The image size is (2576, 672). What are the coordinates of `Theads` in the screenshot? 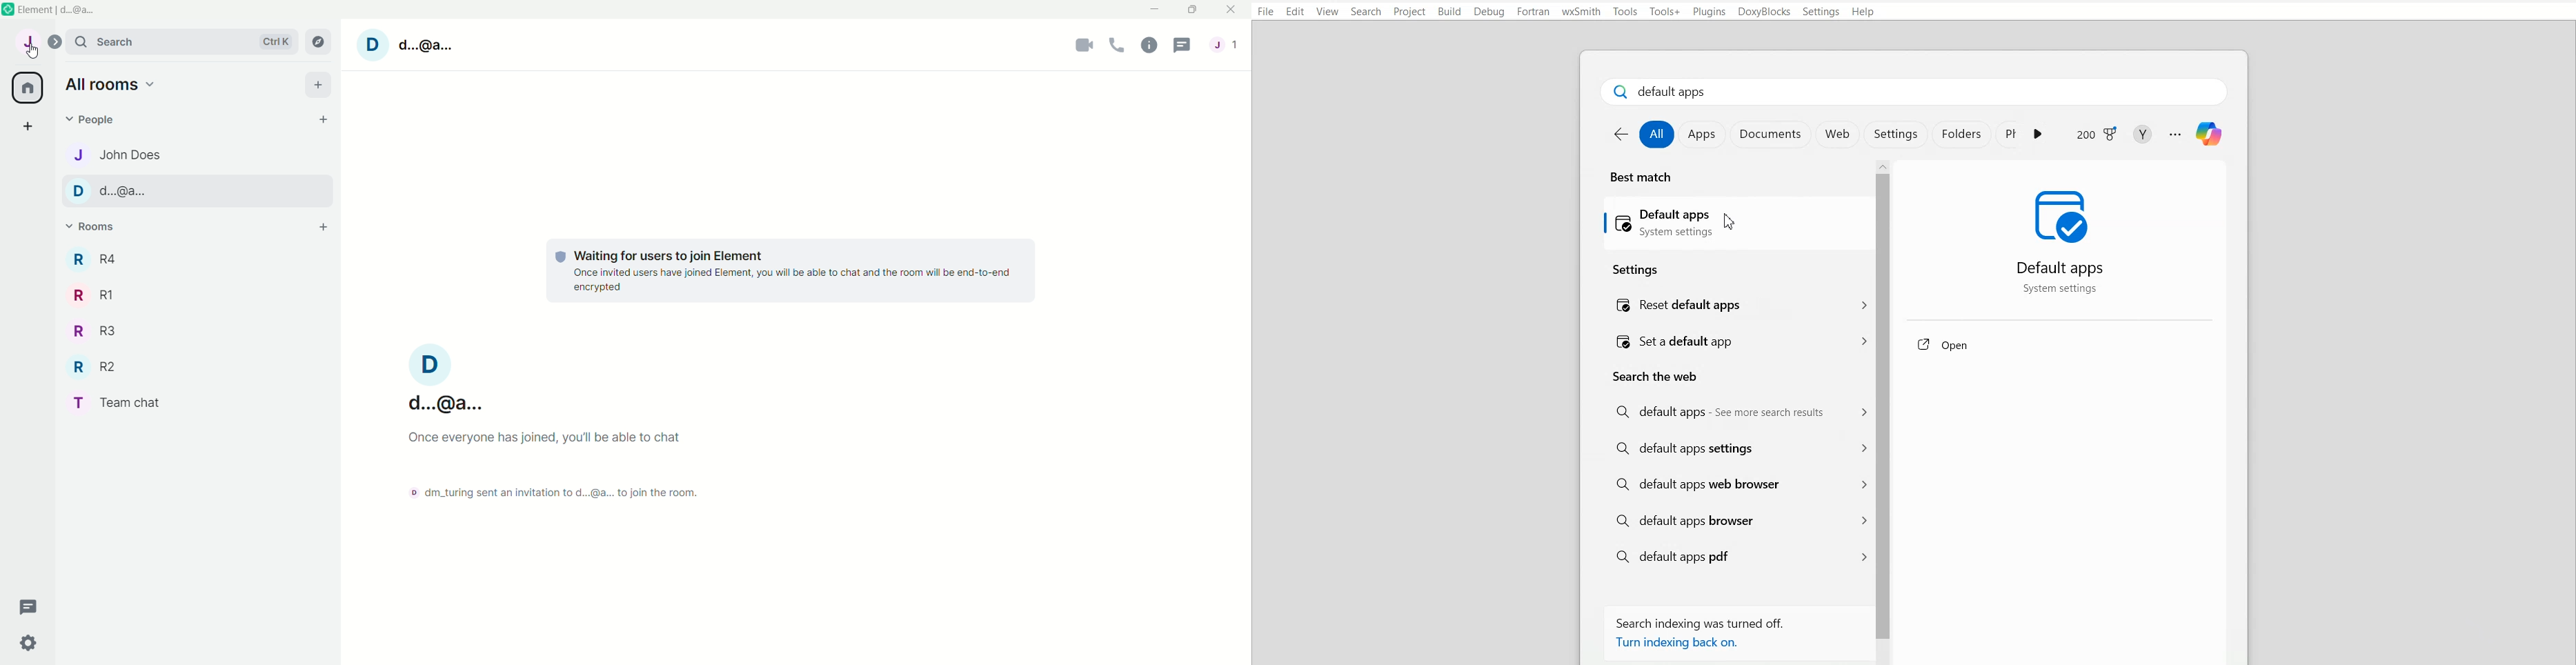 It's located at (29, 606).